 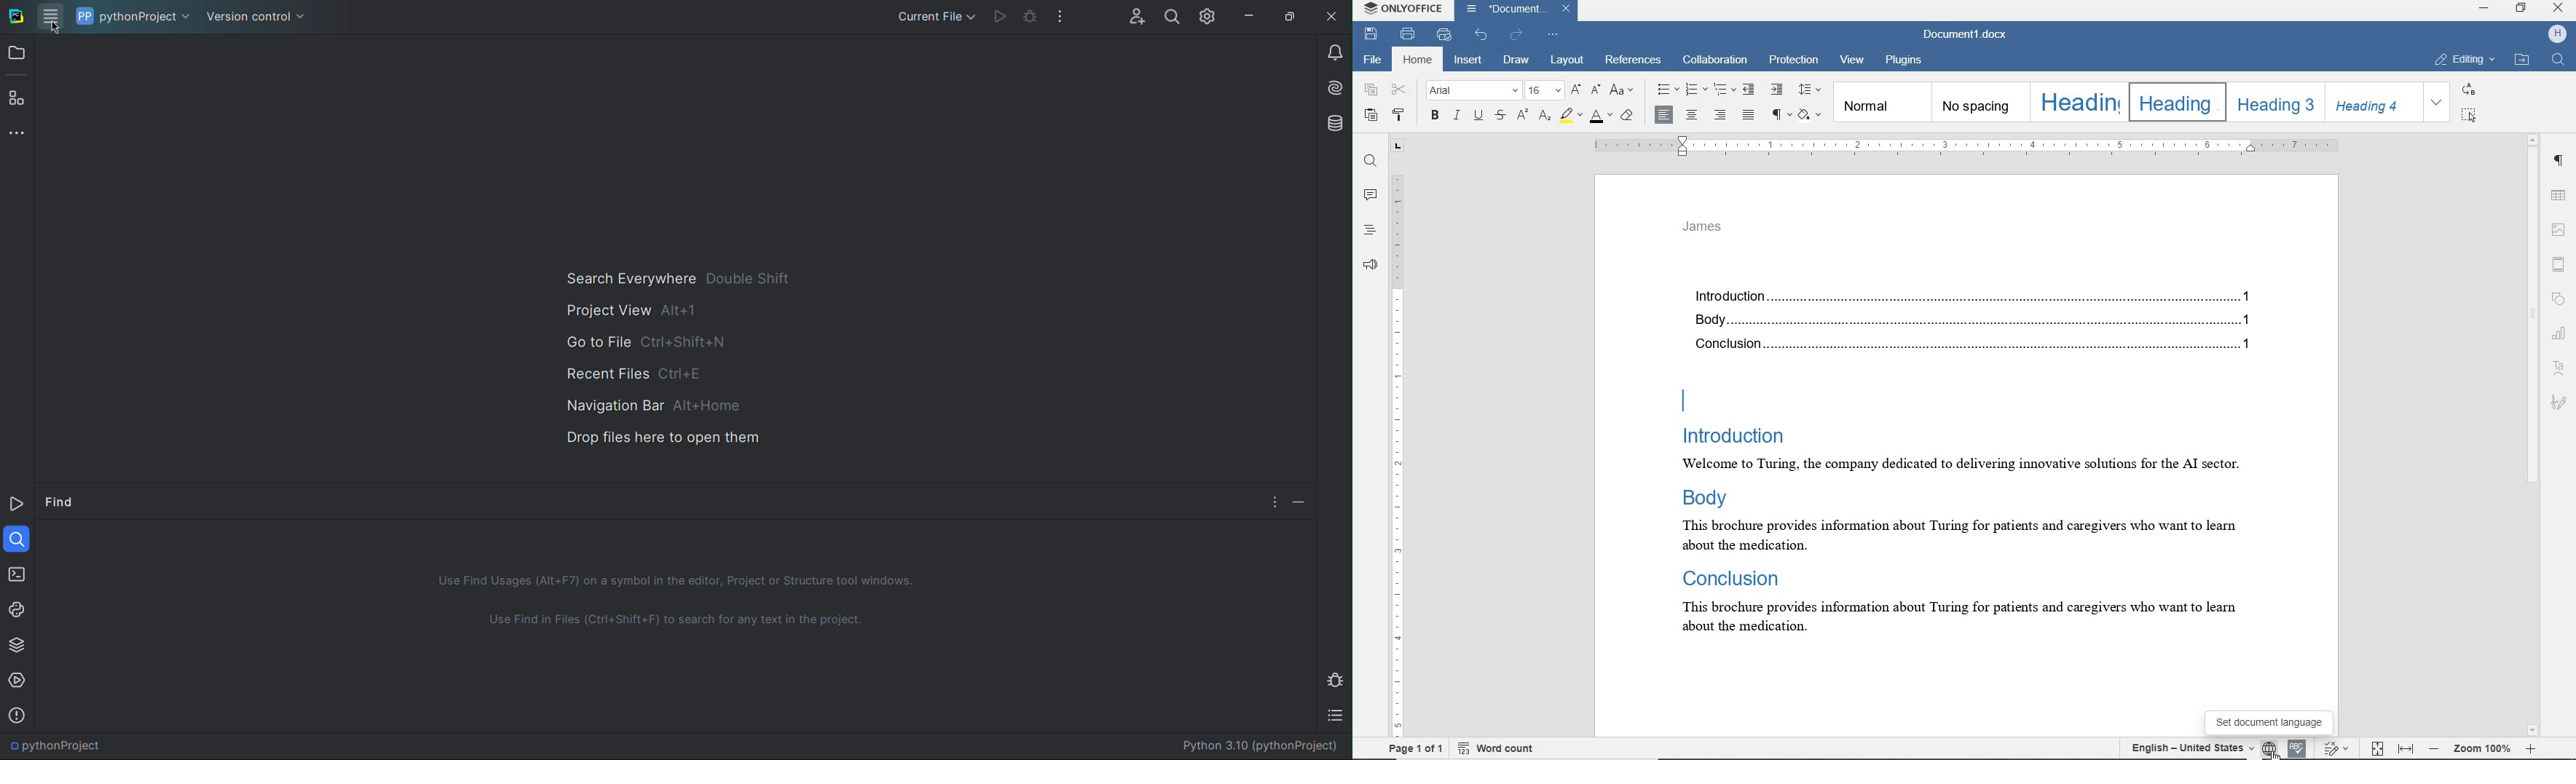 What do you see at coordinates (1794, 62) in the screenshot?
I see `protection` at bounding box center [1794, 62].